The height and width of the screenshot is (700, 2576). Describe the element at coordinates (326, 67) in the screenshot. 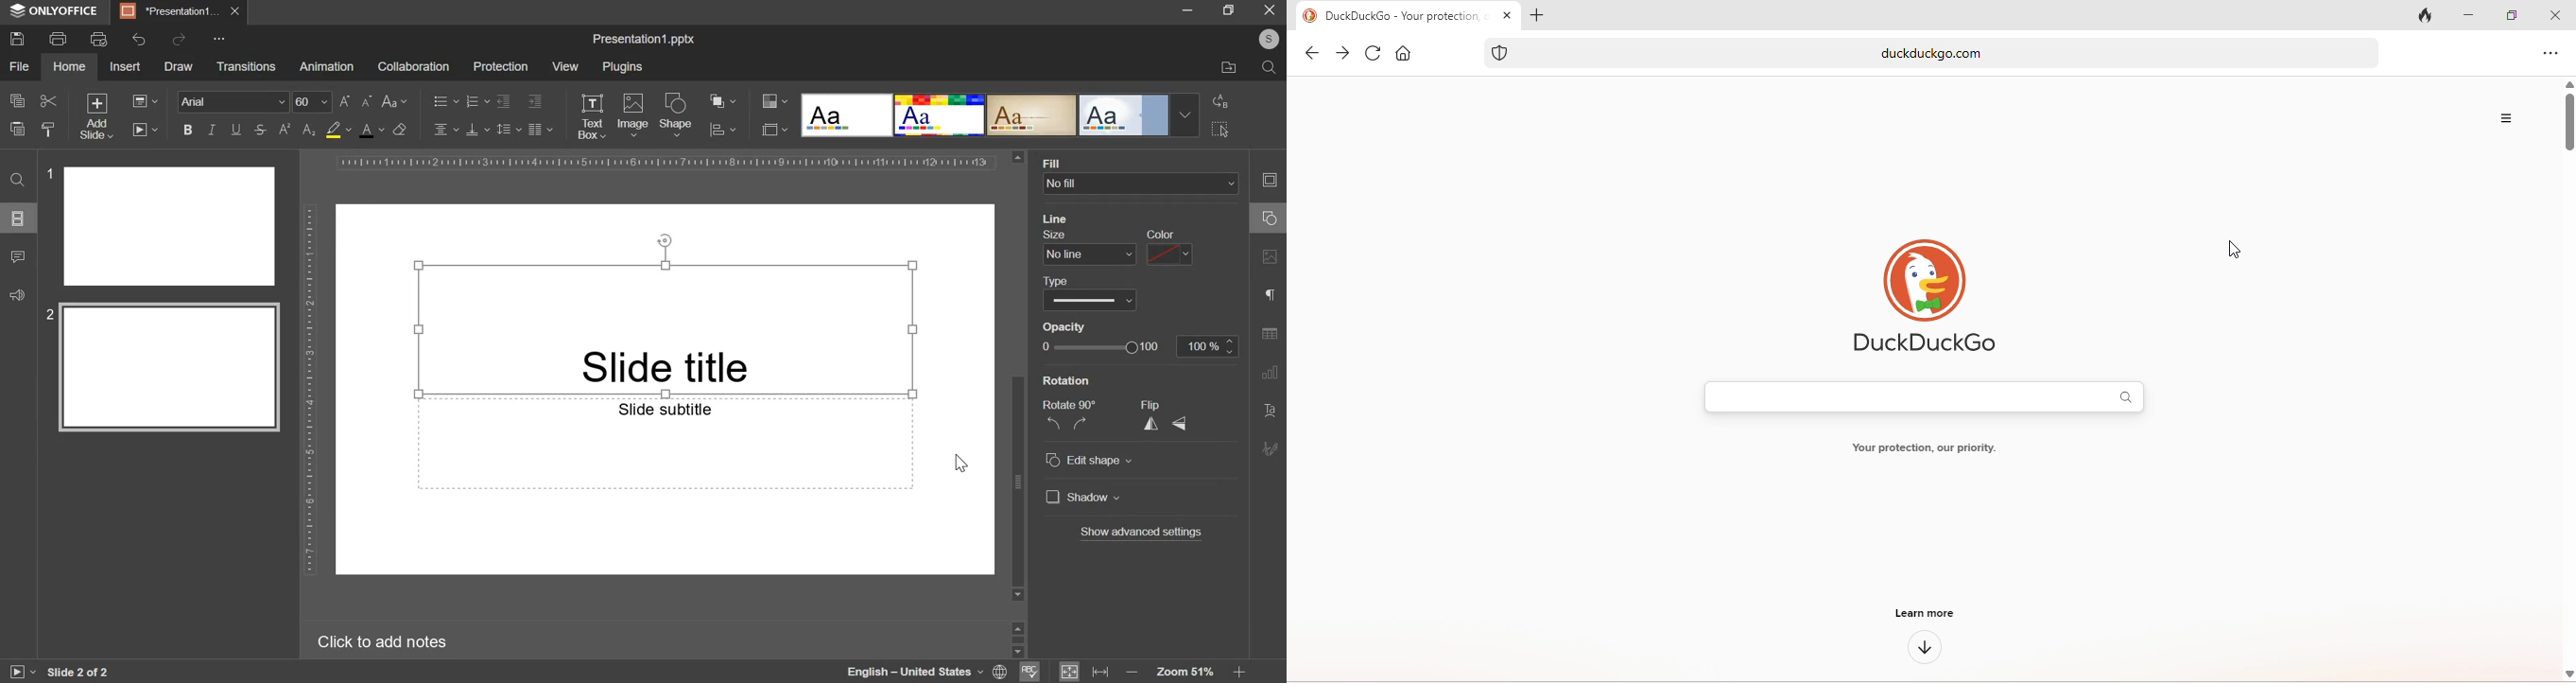

I see `animation` at that location.